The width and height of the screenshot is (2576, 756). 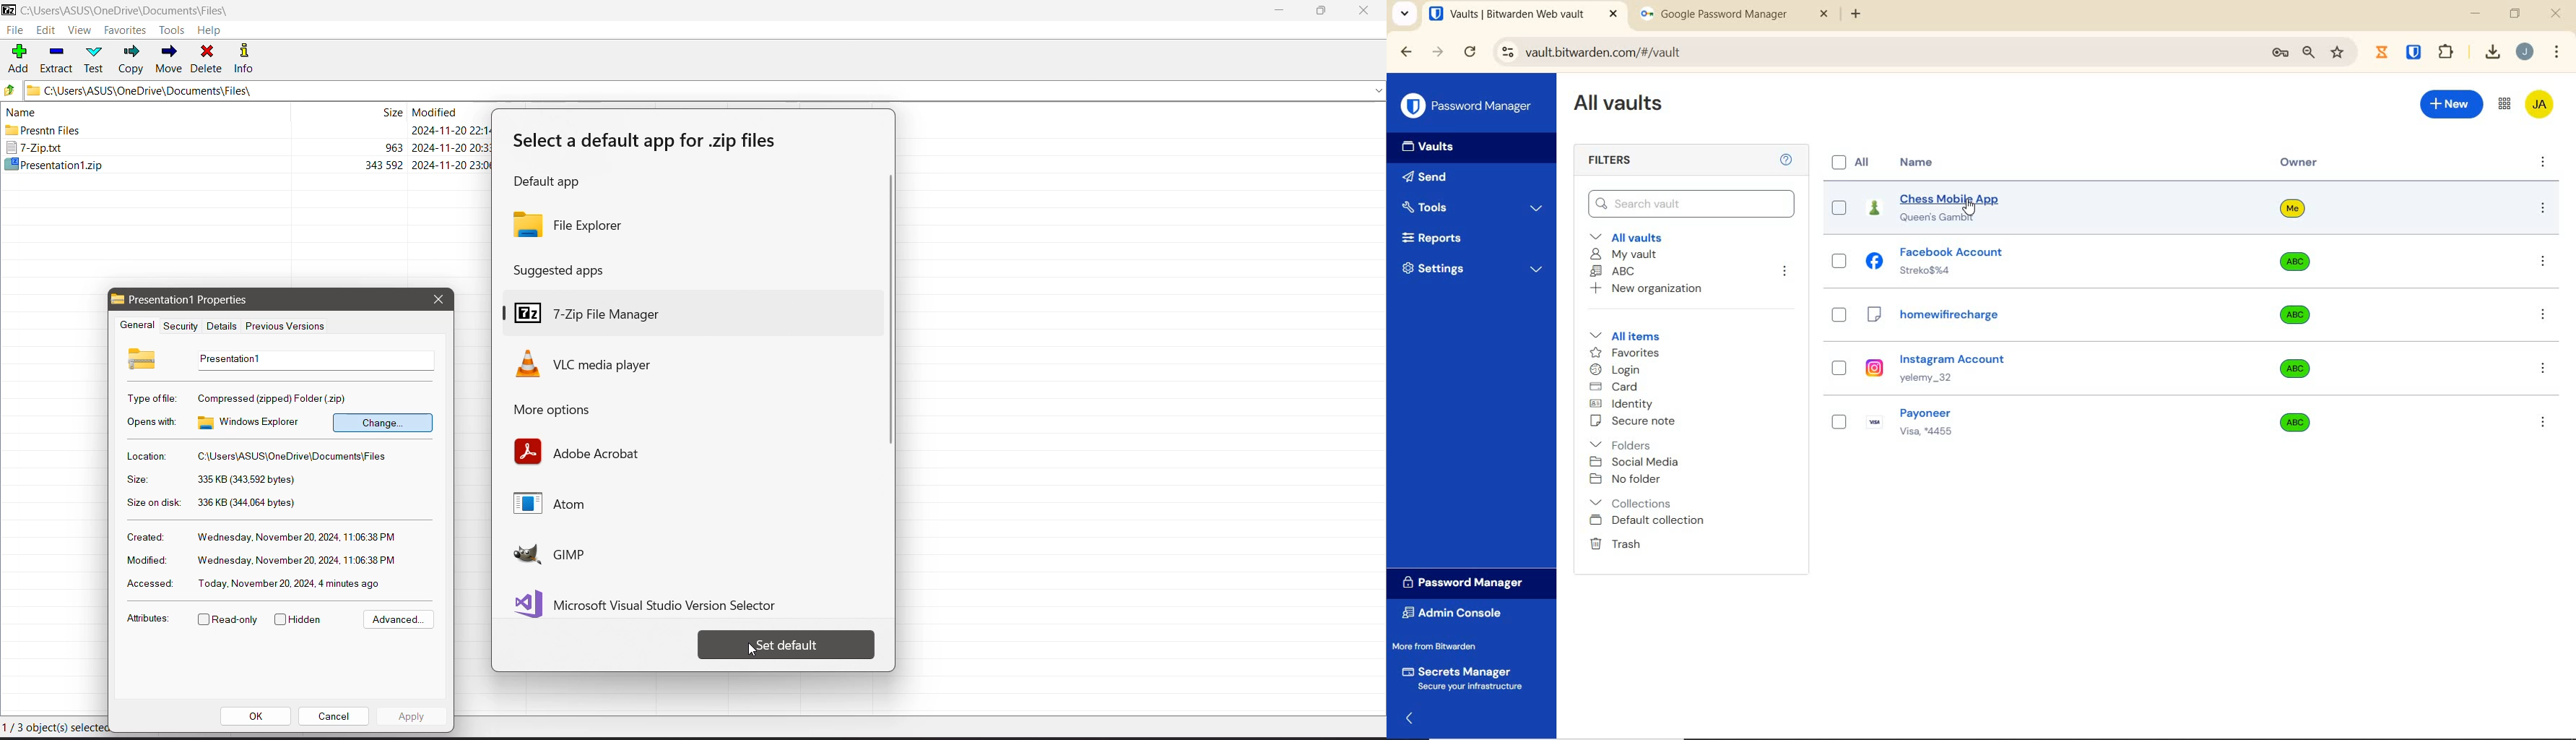 What do you see at coordinates (690, 309) in the screenshot?
I see `7-Zip File Manager` at bounding box center [690, 309].